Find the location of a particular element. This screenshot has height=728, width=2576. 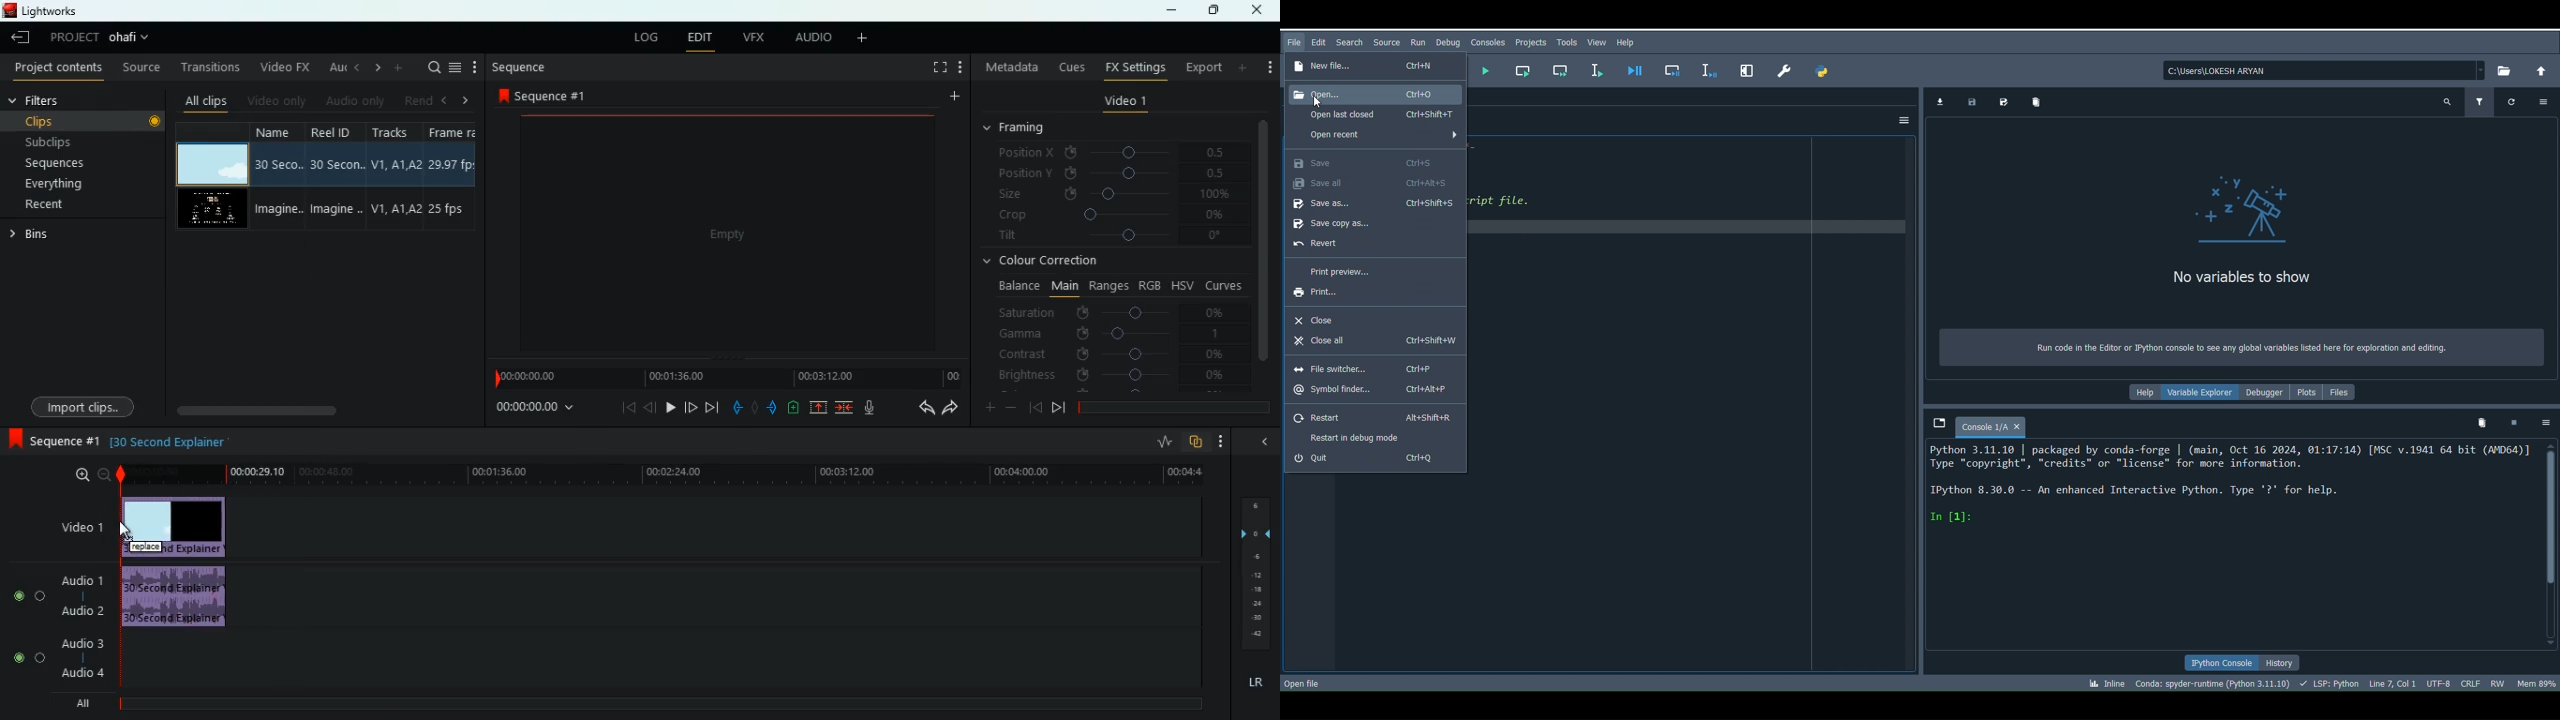

brightness is located at coordinates (1110, 374).